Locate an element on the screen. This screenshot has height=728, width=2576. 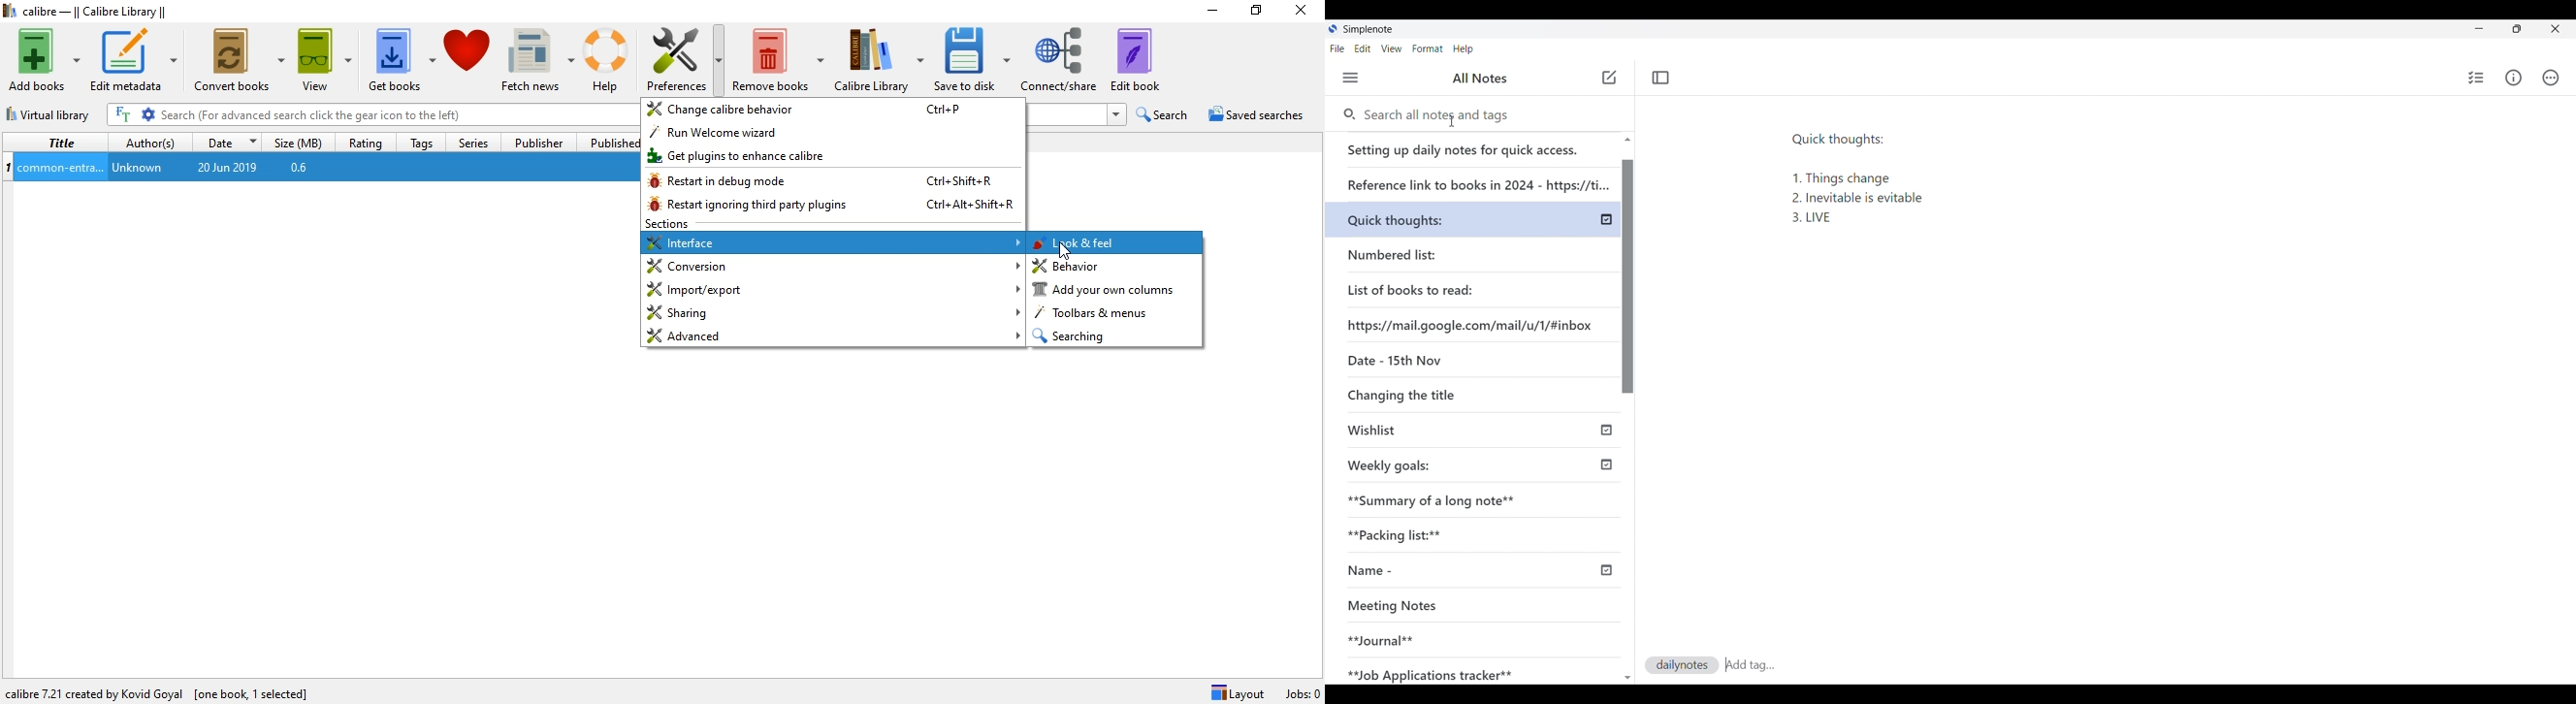
Date is located at coordinates (1392, 359).